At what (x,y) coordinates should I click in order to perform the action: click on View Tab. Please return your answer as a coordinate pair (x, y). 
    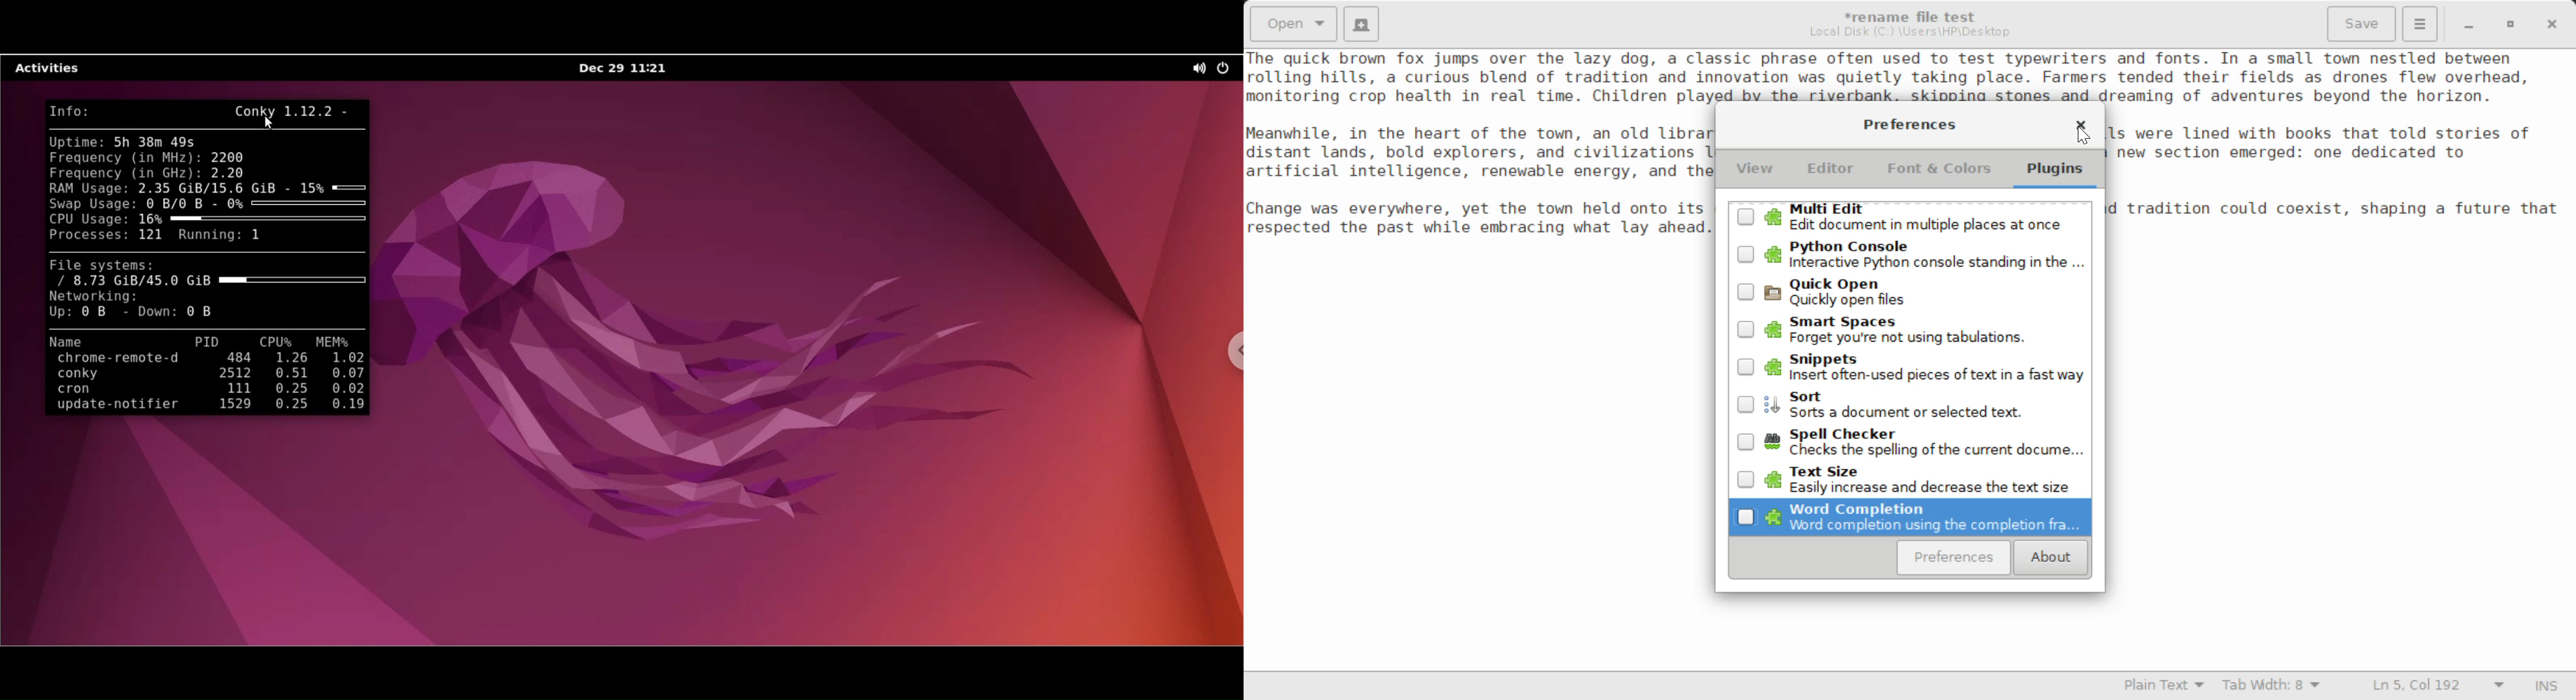
    Looking at the image, I should click on (1755, 172).